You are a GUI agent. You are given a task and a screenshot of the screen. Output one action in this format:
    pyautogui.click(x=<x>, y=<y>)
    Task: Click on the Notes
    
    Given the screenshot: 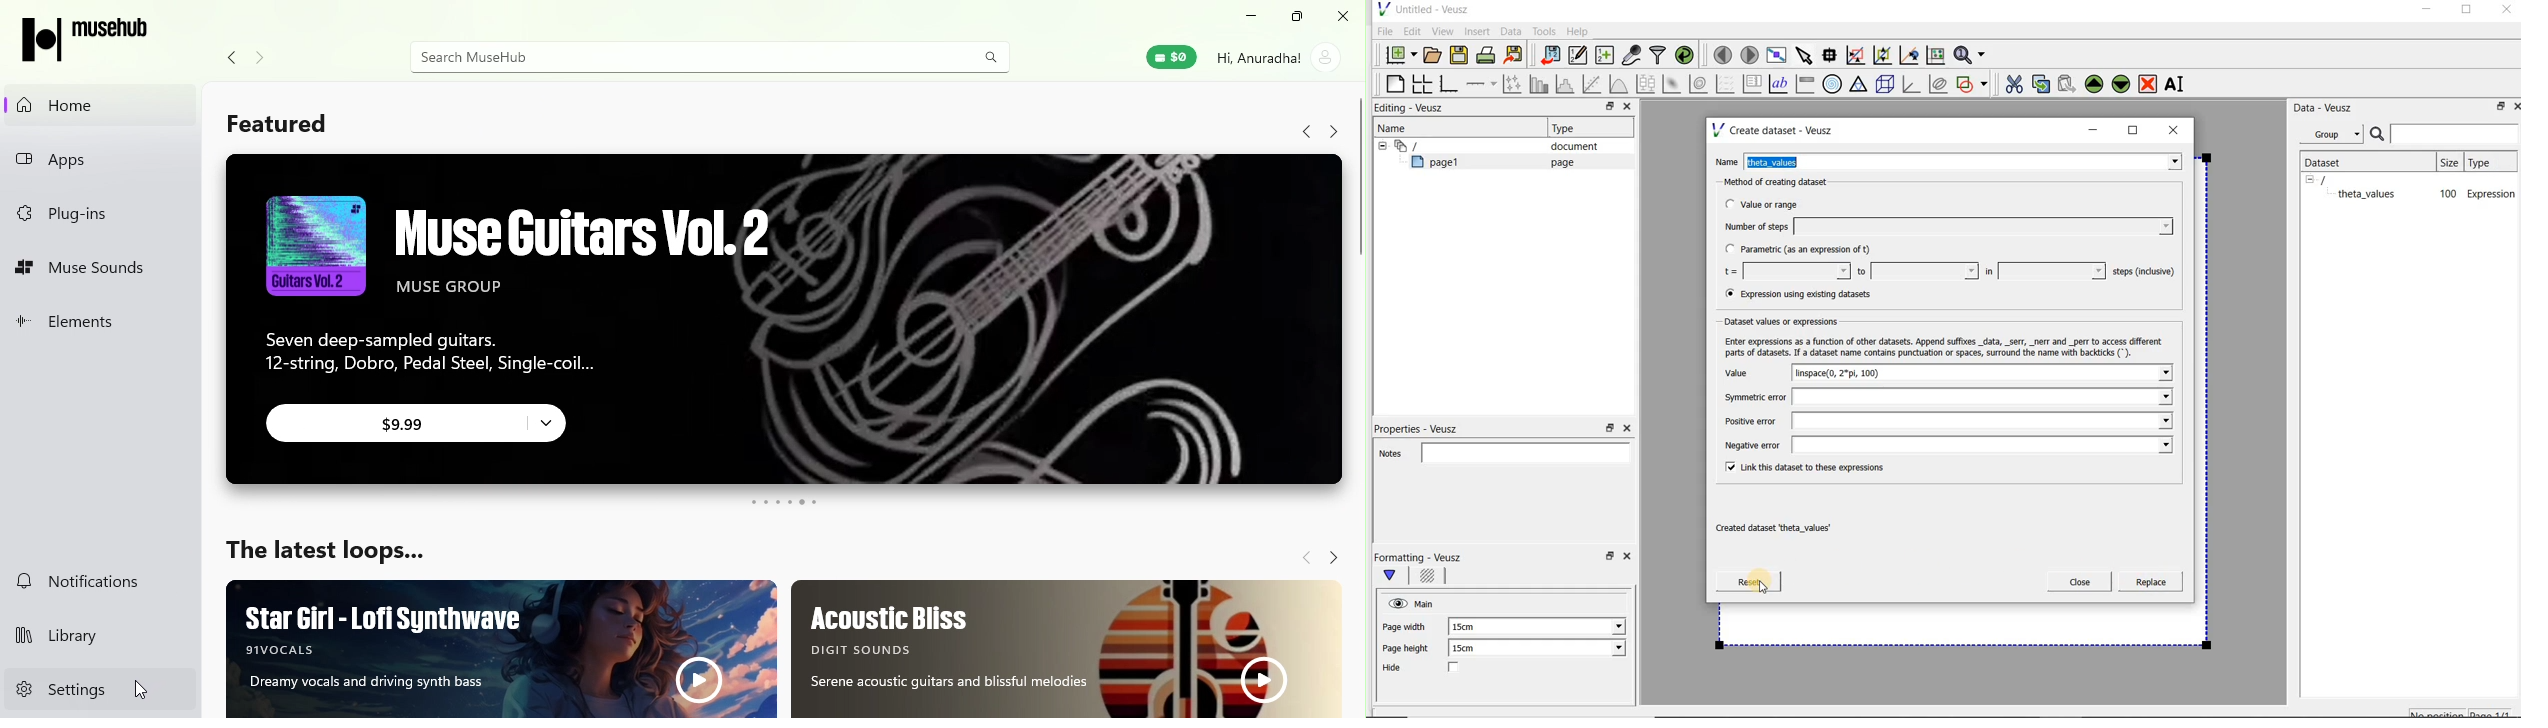 What is the action you would take?
    pyautogui.click(x=1500, y=451)
    